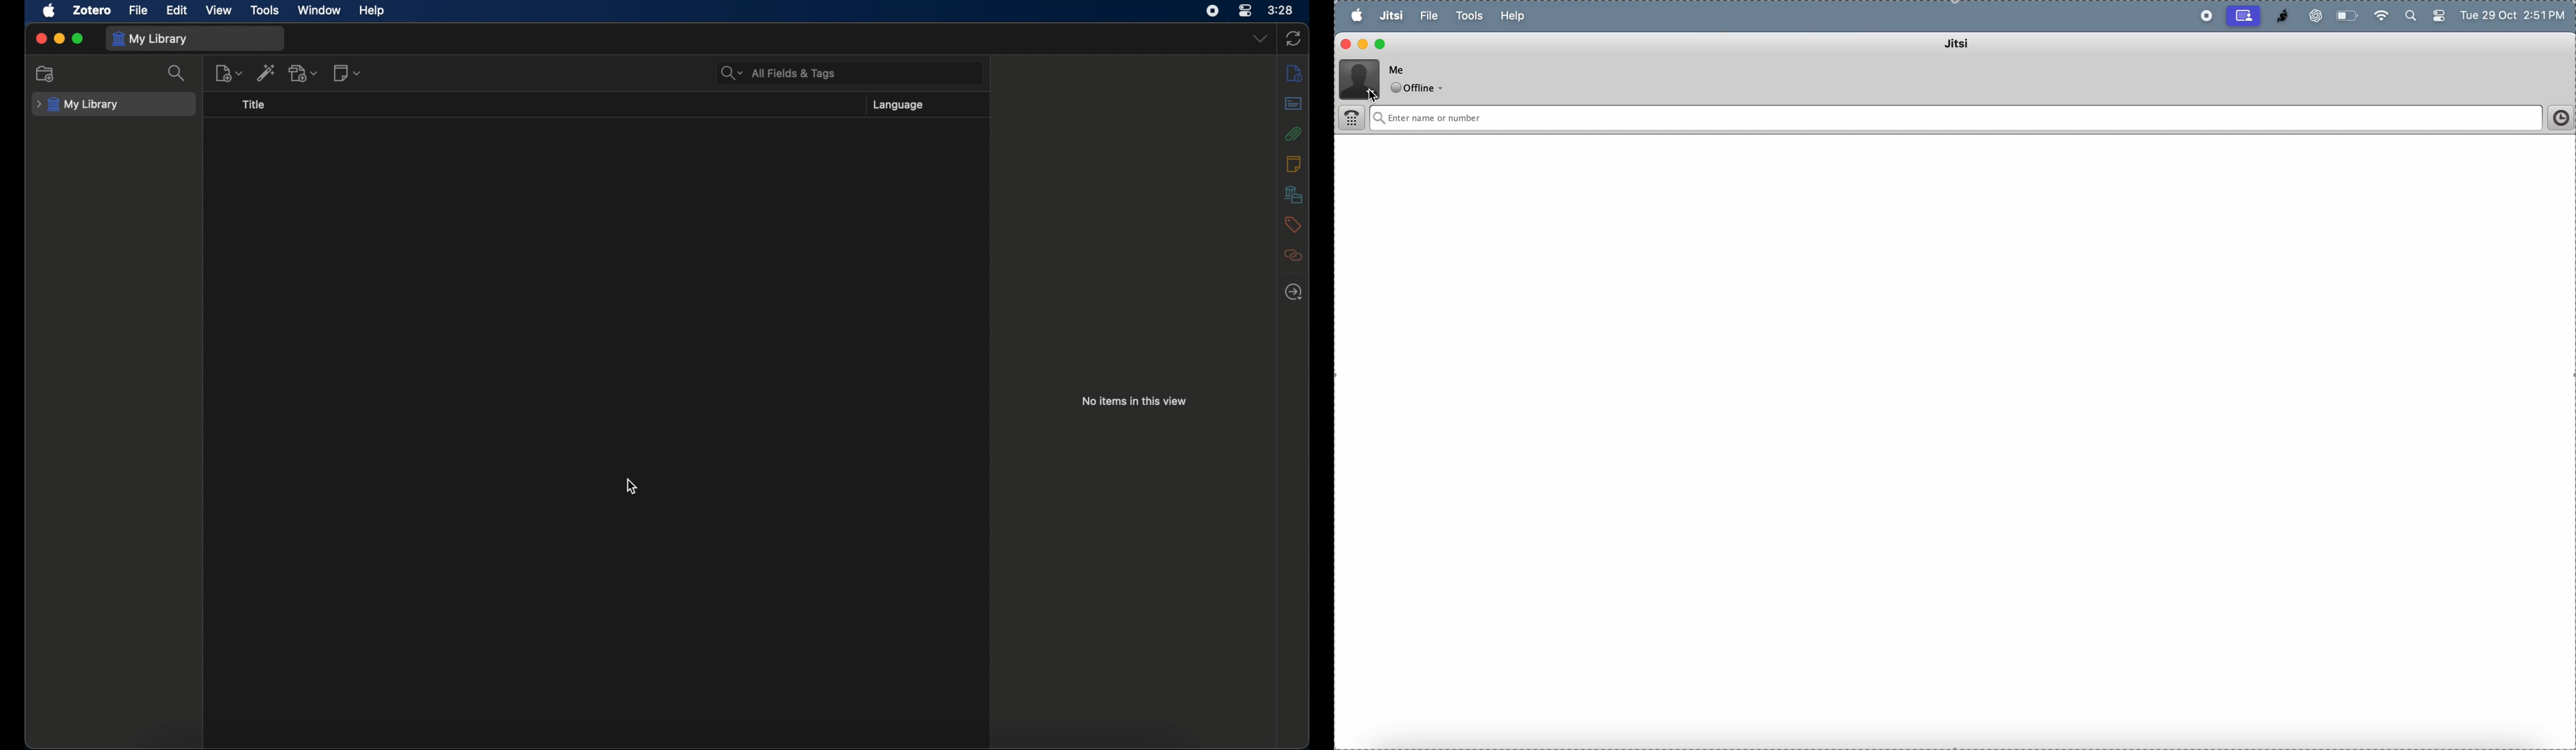 This screenshot has height=756, width=2576. Describe the element at coordinates (153, 38) in the screenshot. I see `my library` at that location.